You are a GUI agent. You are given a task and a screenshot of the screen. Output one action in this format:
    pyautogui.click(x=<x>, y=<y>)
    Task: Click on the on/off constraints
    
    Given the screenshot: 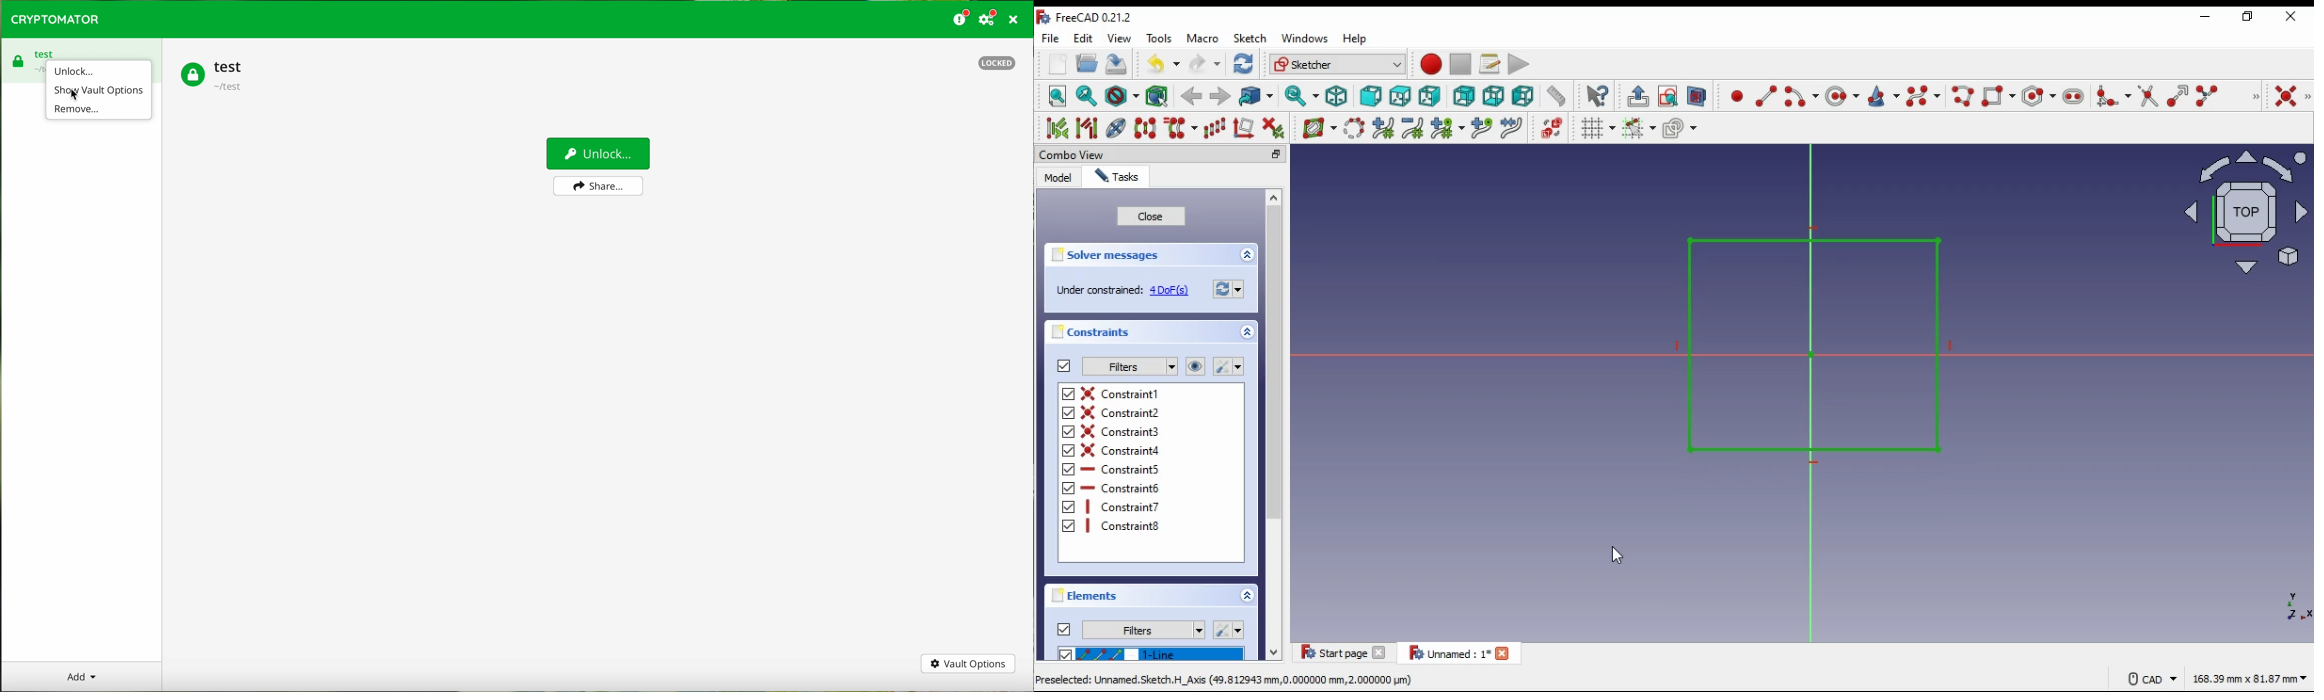 What is the action you would take?
    pyautogui.click(x=1065, y=366)
    